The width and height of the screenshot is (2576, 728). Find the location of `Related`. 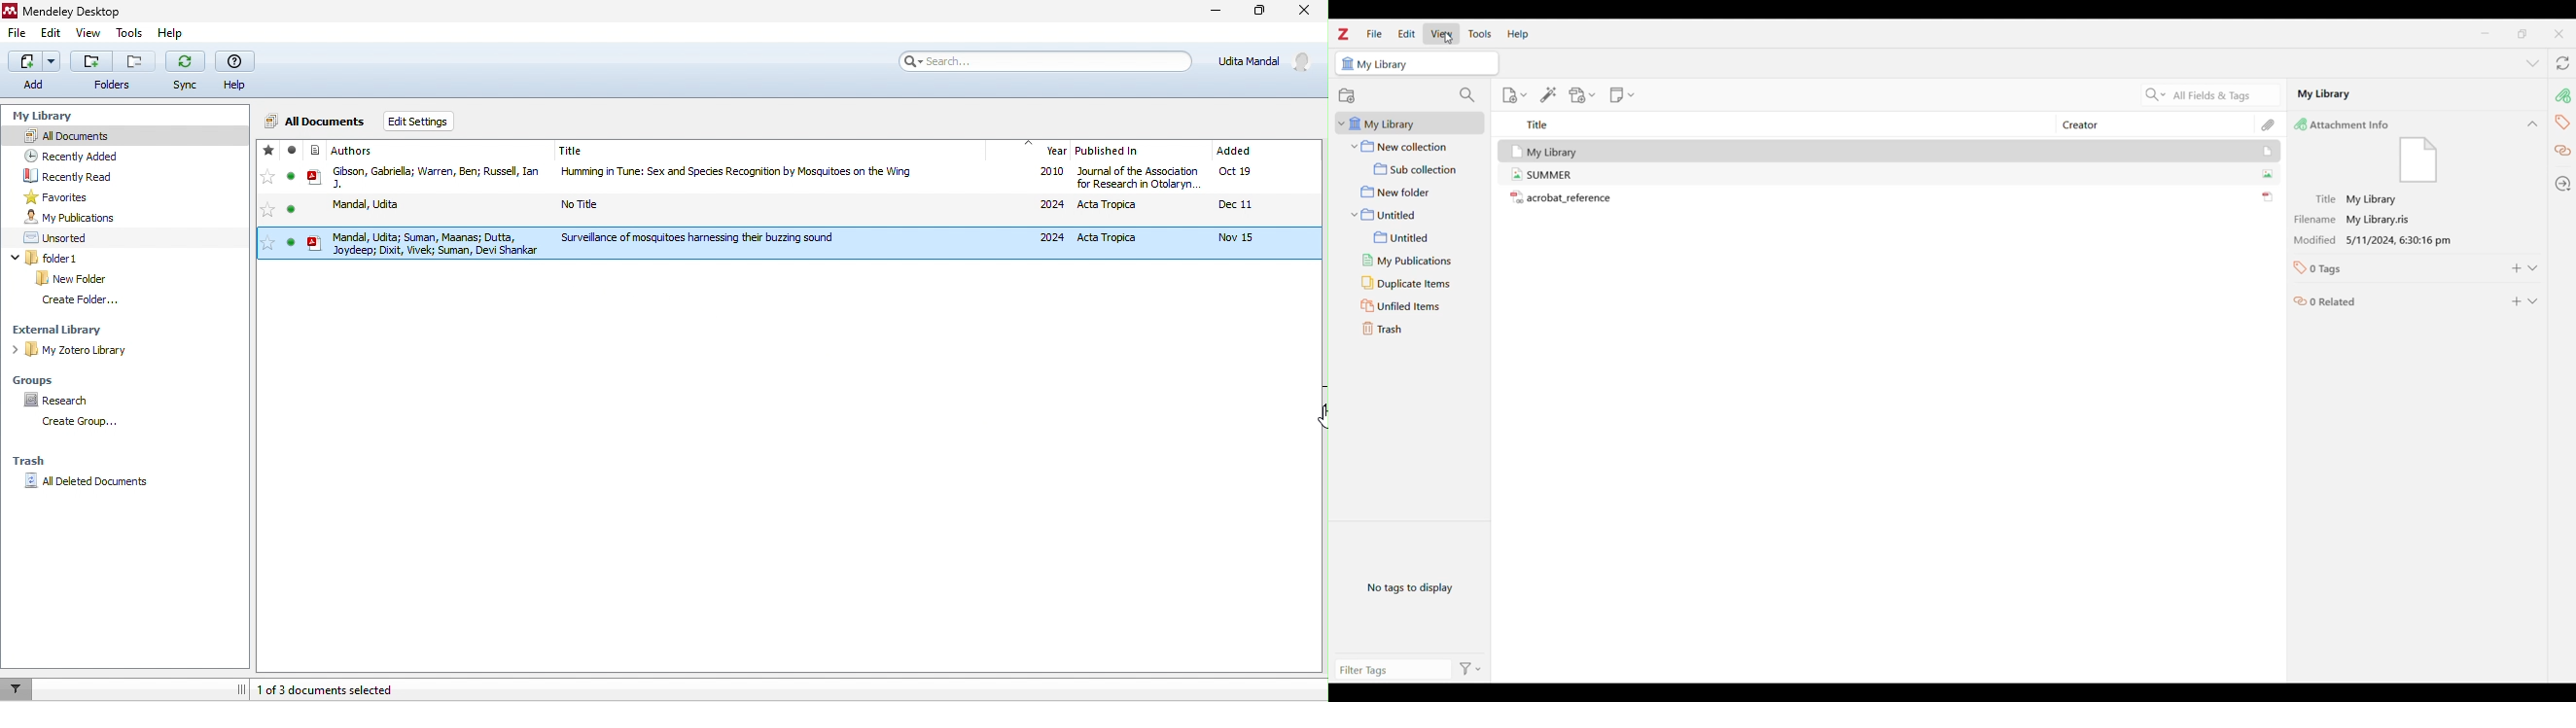

Related is located at coordinates (2326, 304).